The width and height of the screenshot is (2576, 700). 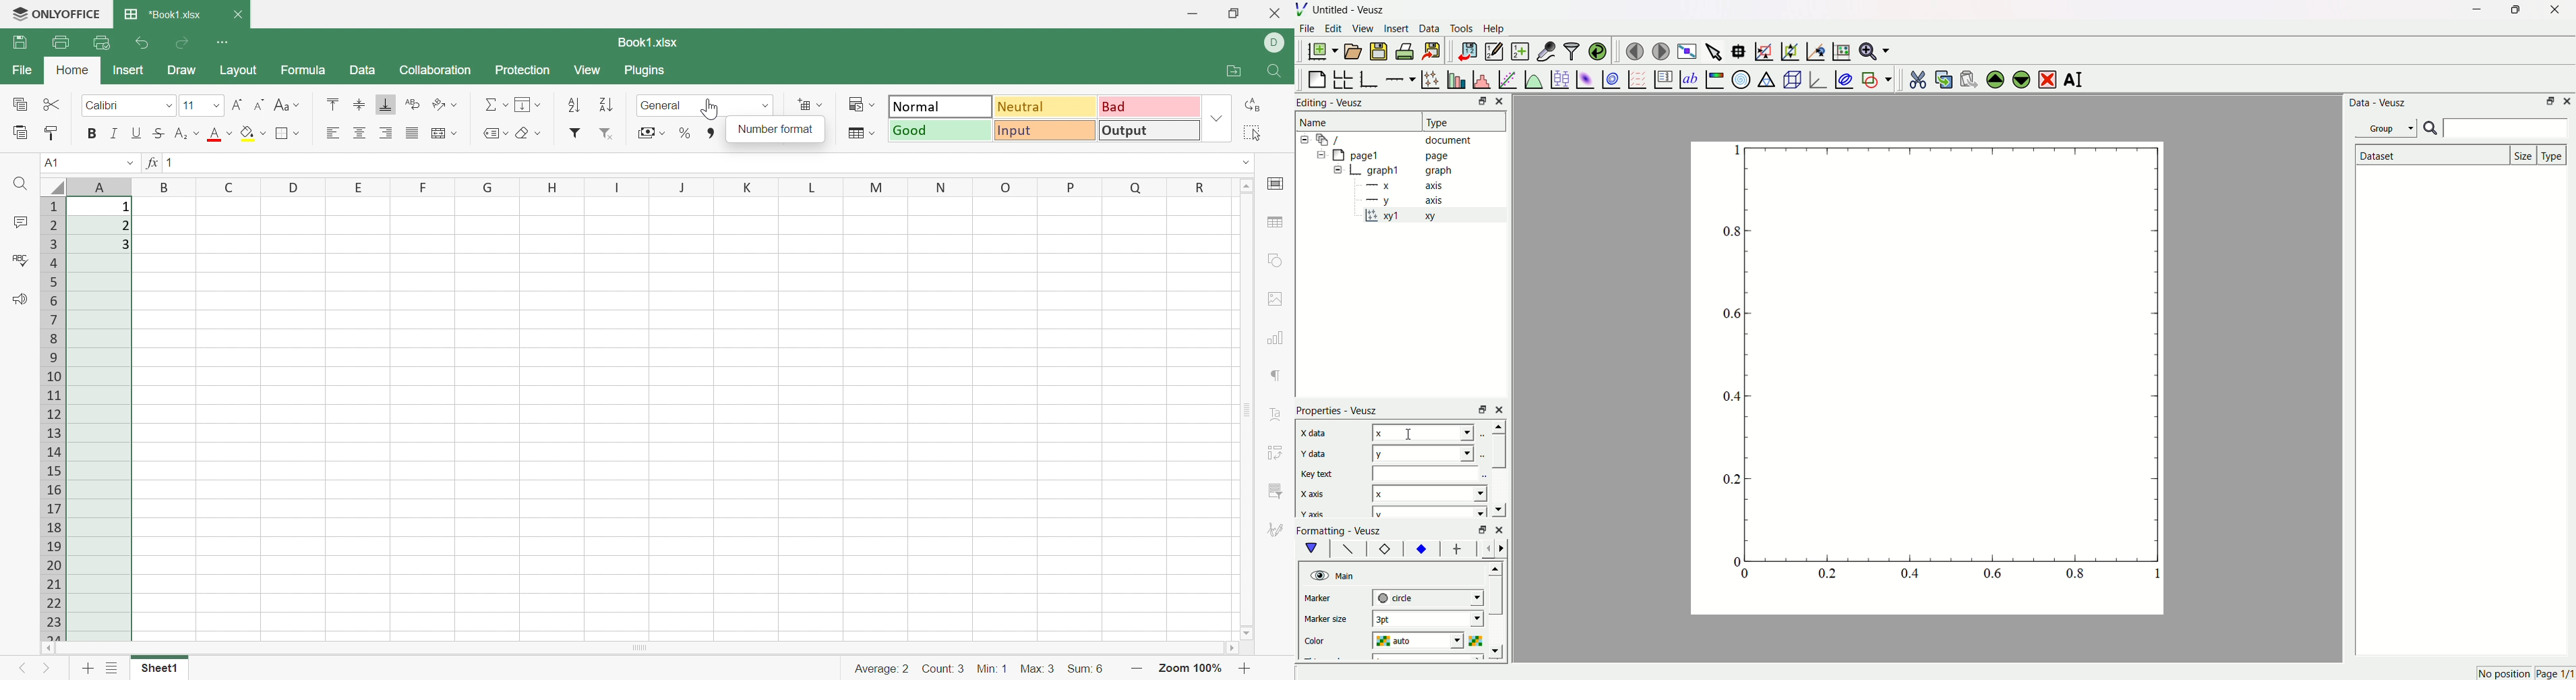 I want to click on move to next page, so click(x=1662, y=49).